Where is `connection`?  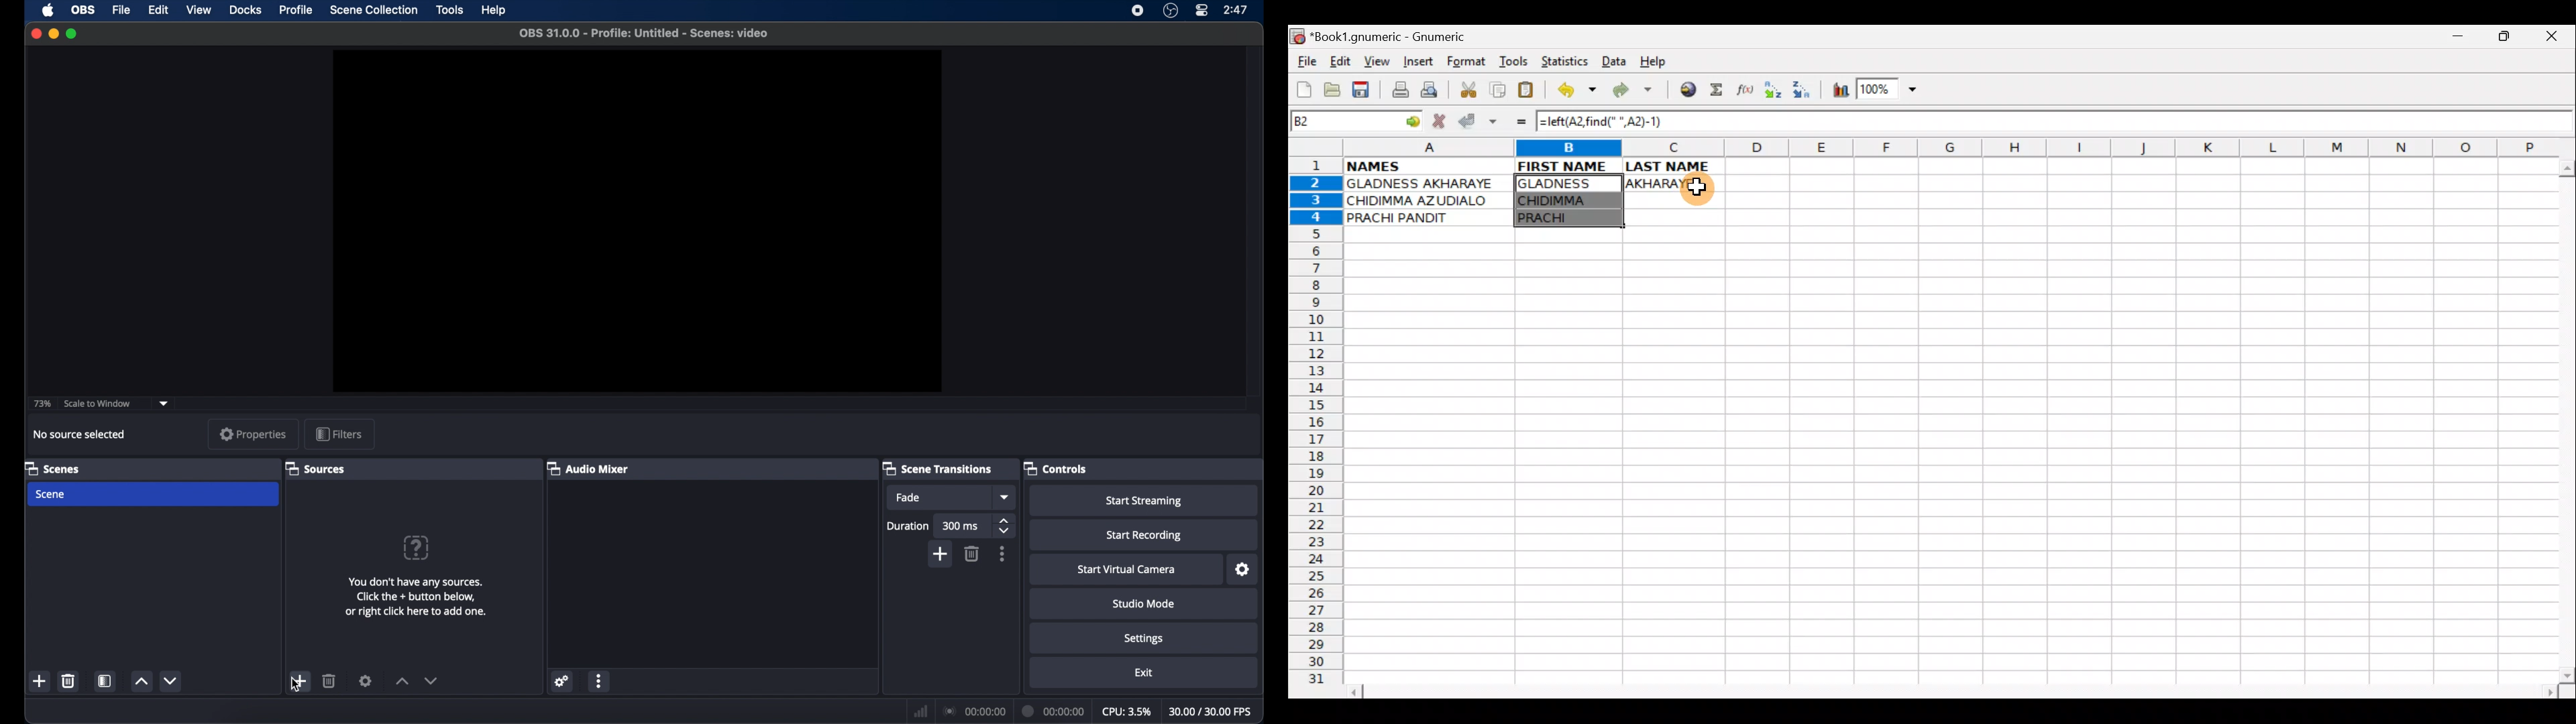
connection is located at coordinates (975, 711).